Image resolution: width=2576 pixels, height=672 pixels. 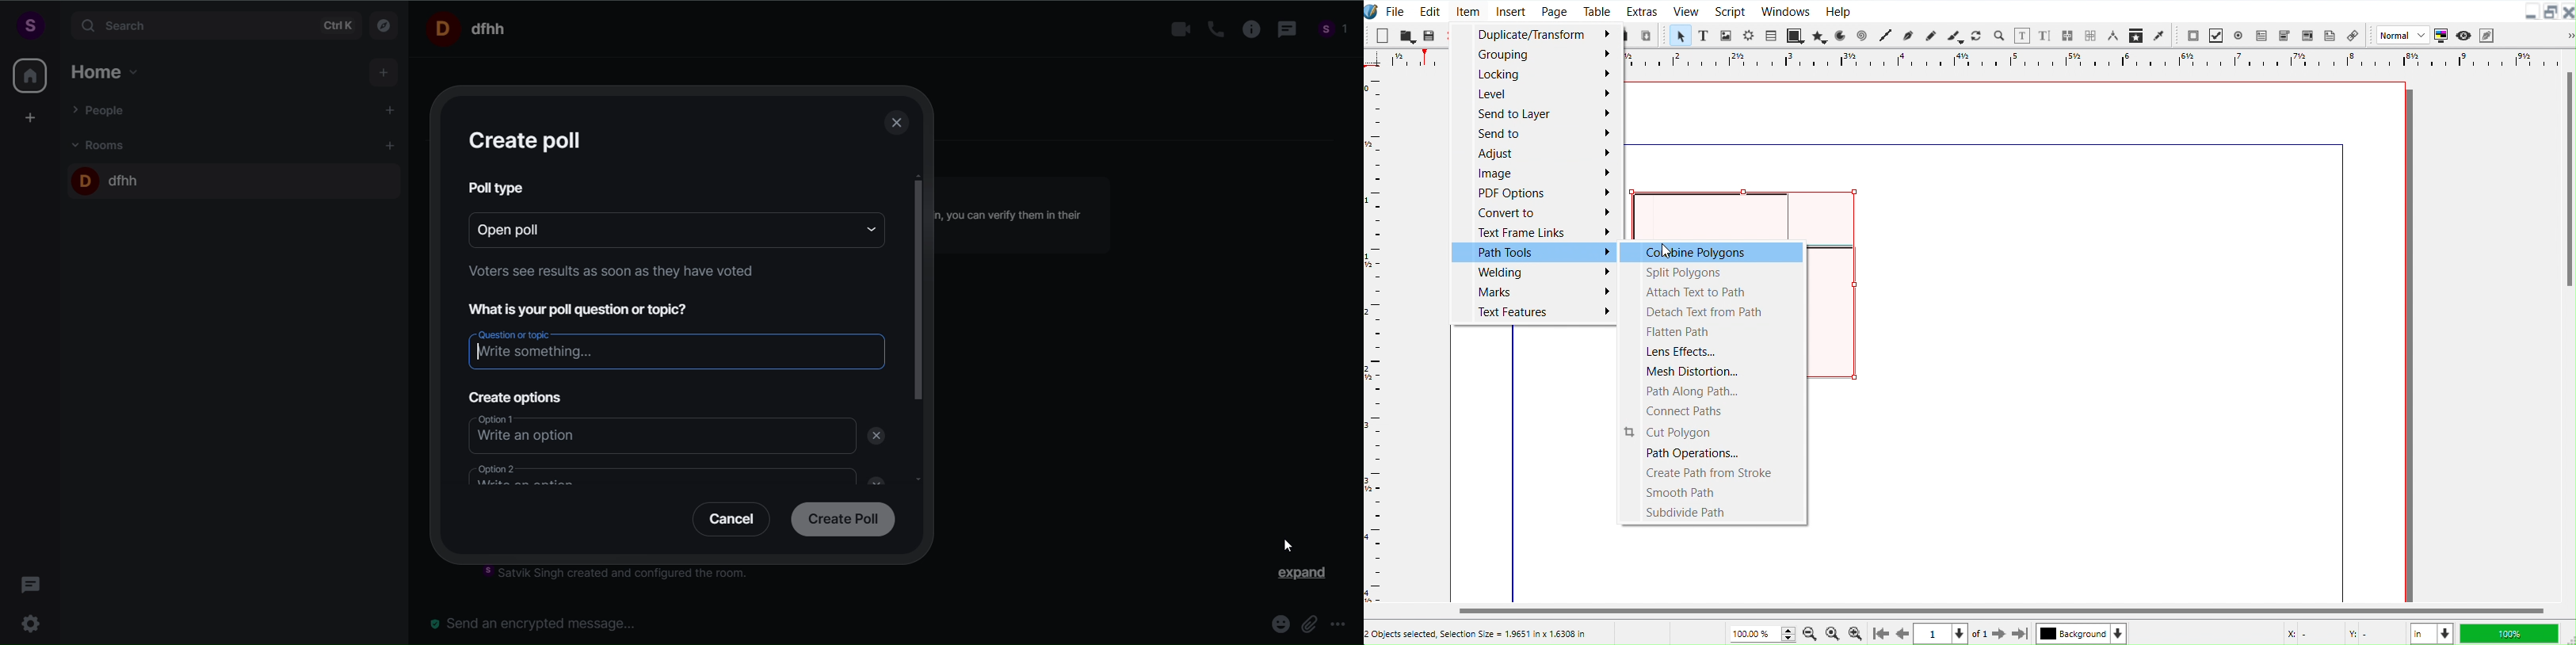 What do you see at coordinates (110, 70) in the screenshot?
I see `home option` at bounding box center [110, 70].